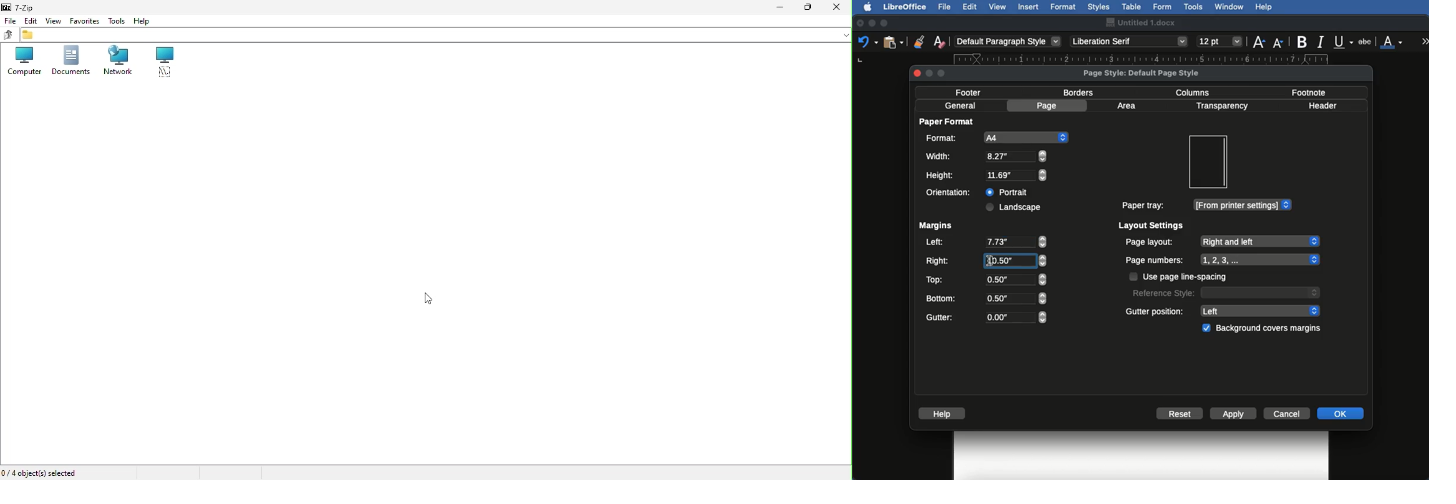 The image size is (1456, 504). What do you see at coordinates (1323, 106) in the screenshot?
I see `Header` at bounding box center [1323, 106].